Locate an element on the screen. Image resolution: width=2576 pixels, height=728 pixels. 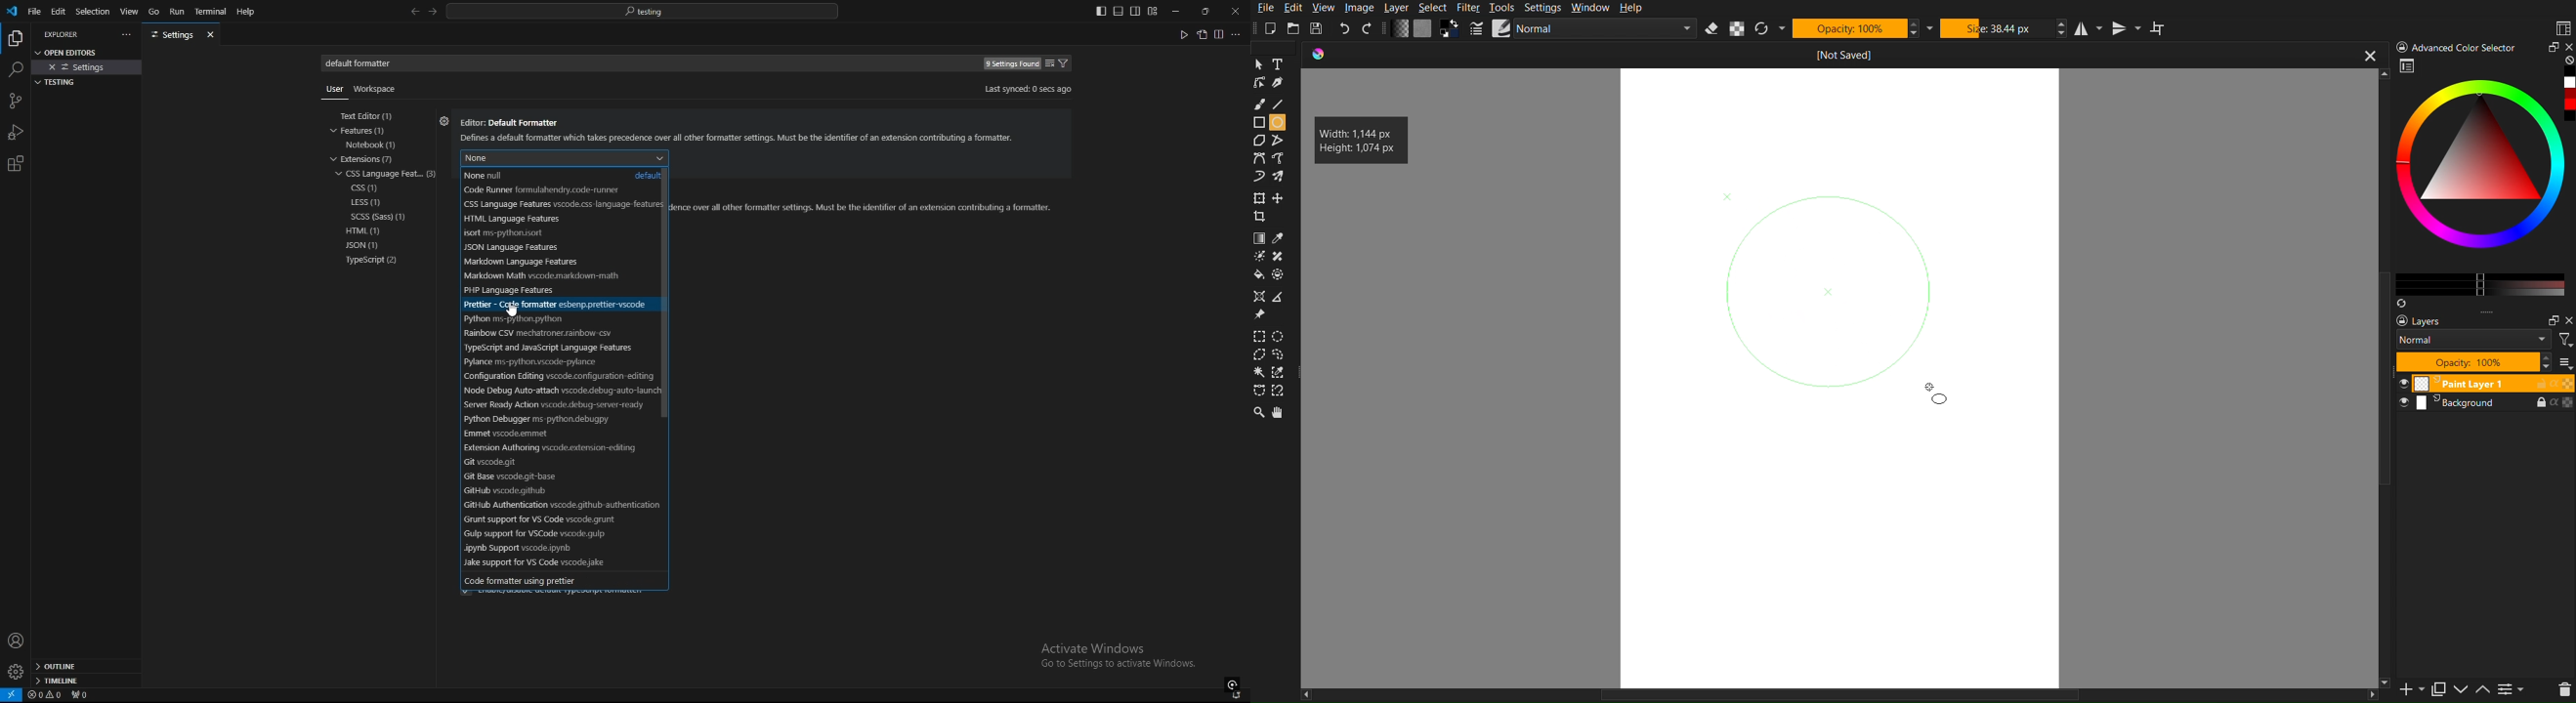
explore is located at coordinates (15, 37).